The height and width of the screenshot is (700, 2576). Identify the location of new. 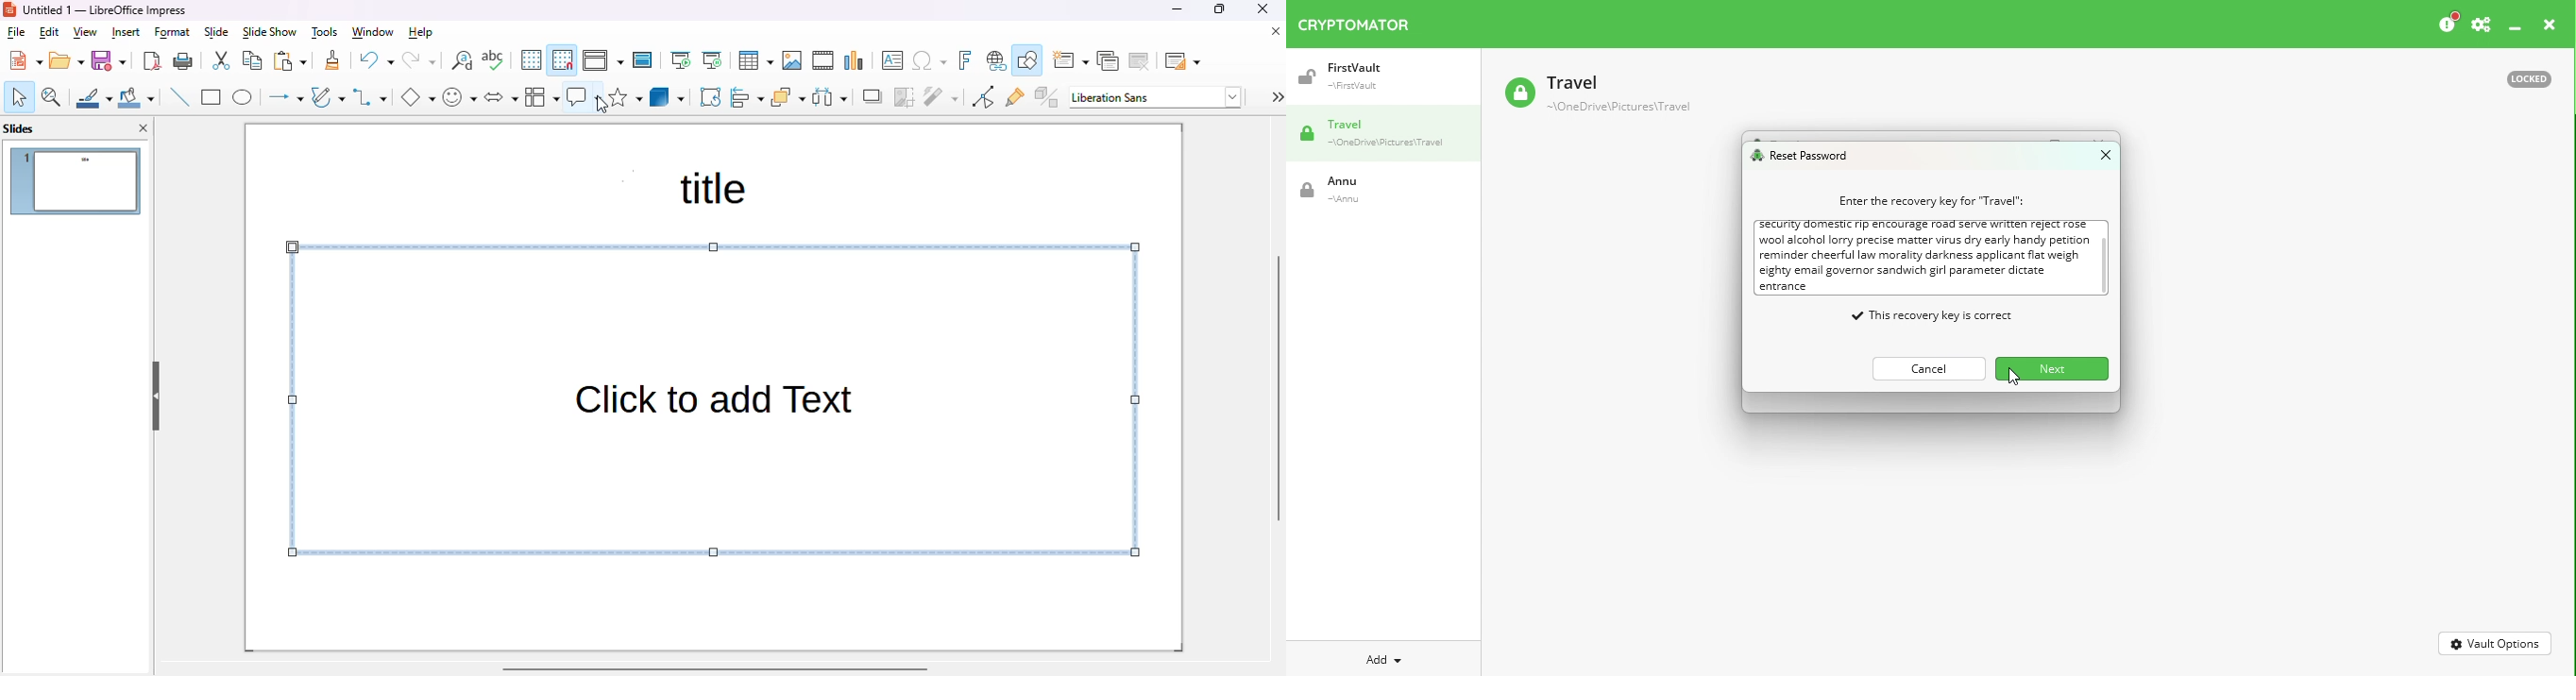
(25, 60).